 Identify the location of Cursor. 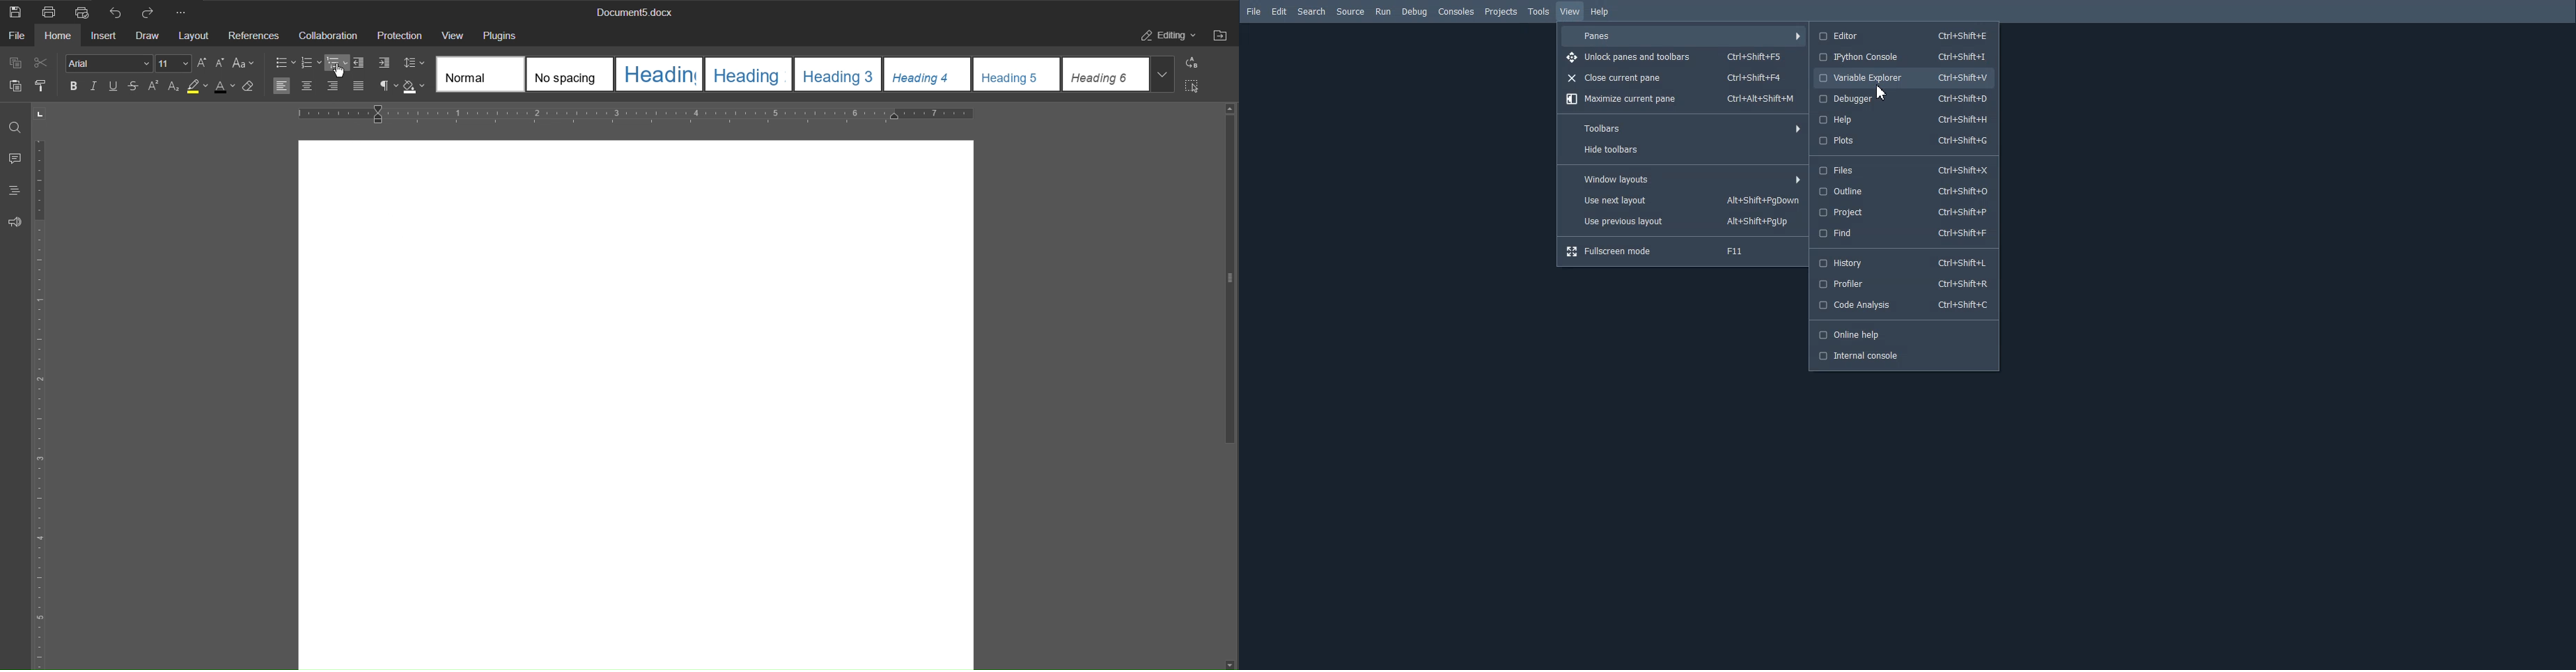
(1883, 92).